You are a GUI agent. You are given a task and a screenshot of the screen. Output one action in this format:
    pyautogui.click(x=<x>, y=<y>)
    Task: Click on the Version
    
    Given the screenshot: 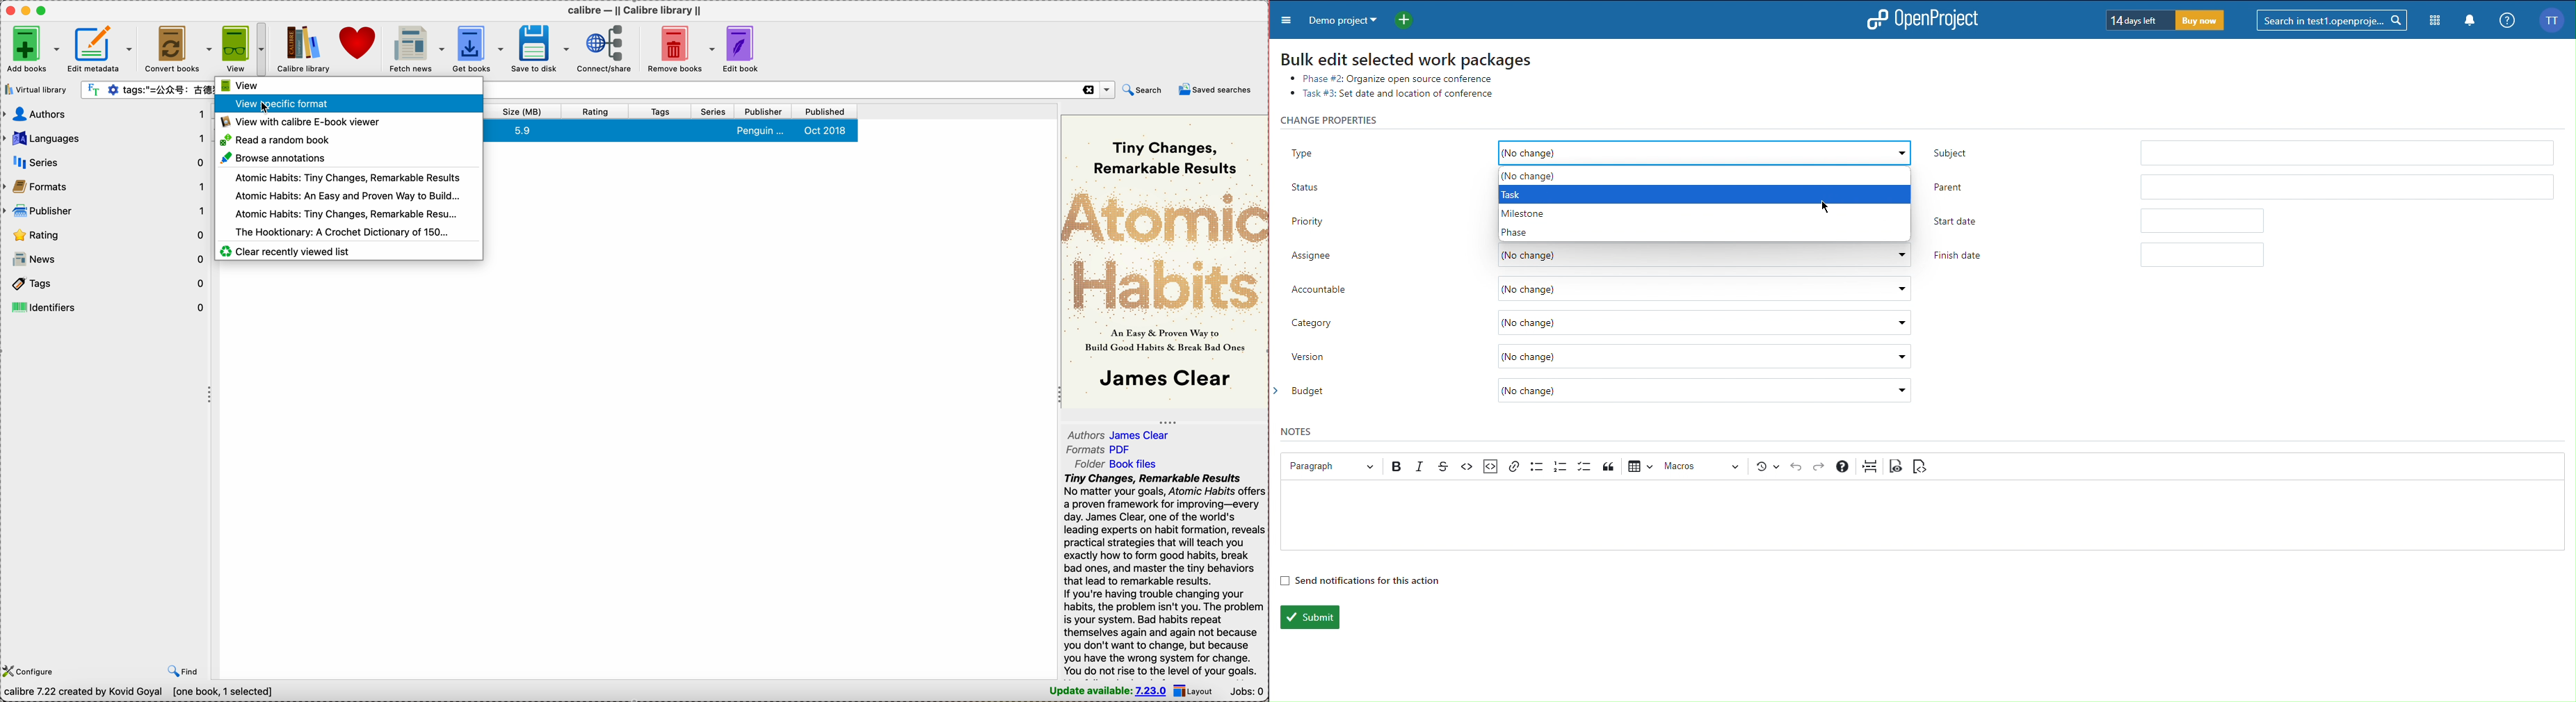 What is the action you would take?
    pyautogui.click(x=1602, y=360)
    